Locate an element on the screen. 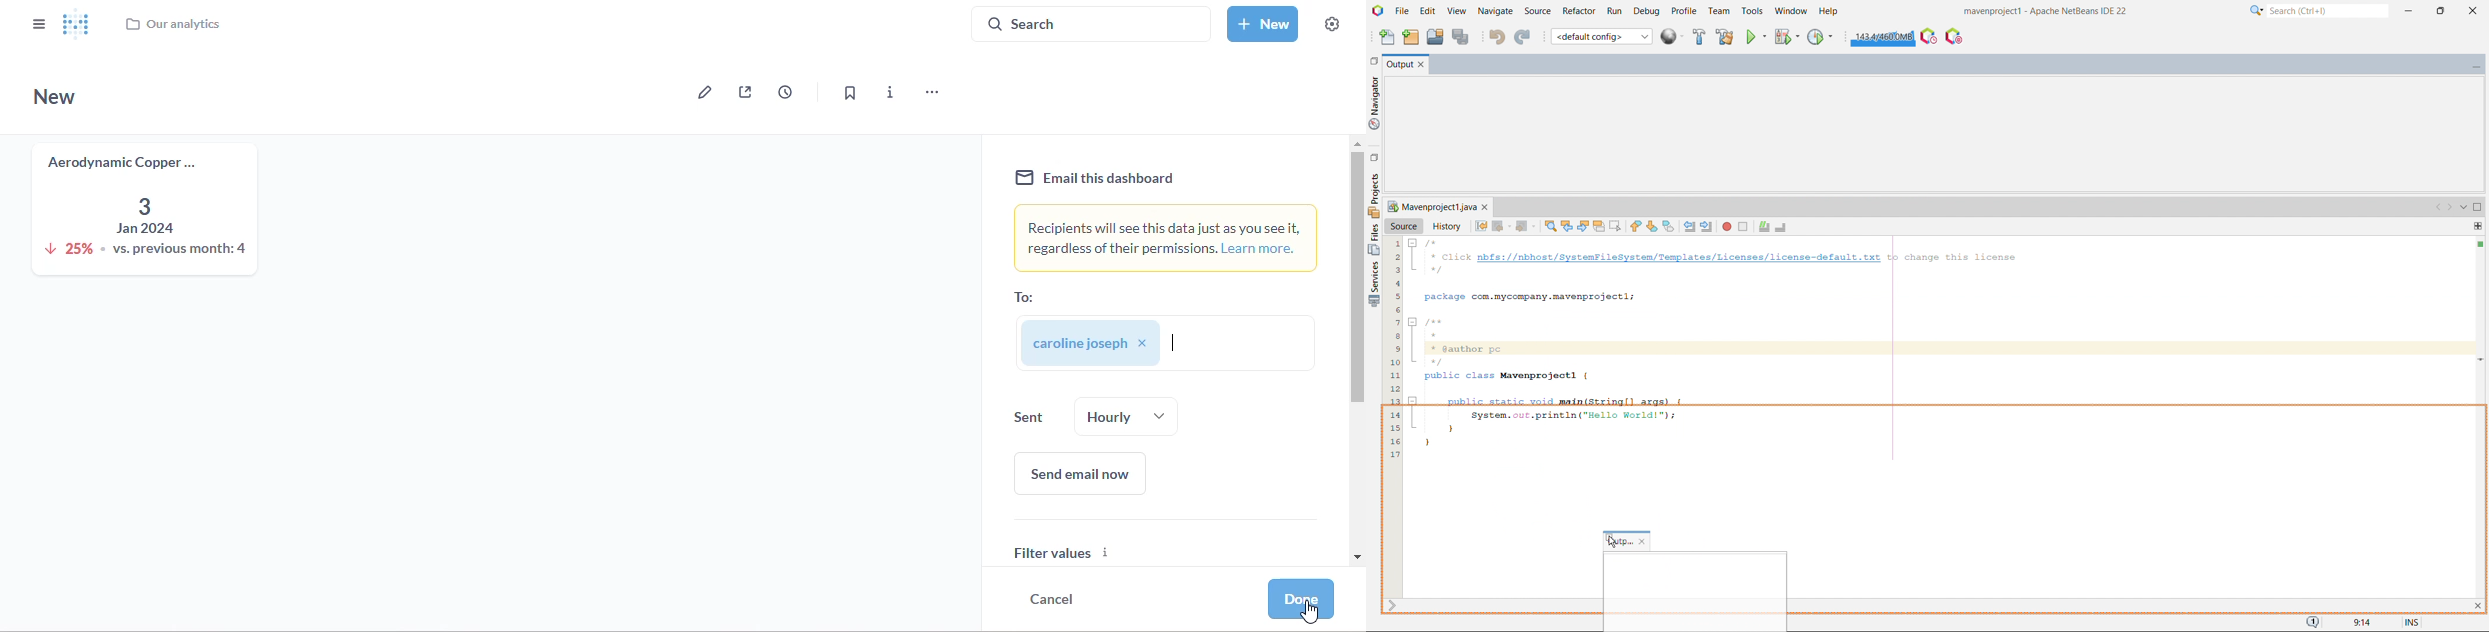  minimize is located at coordinates (2408, 11).